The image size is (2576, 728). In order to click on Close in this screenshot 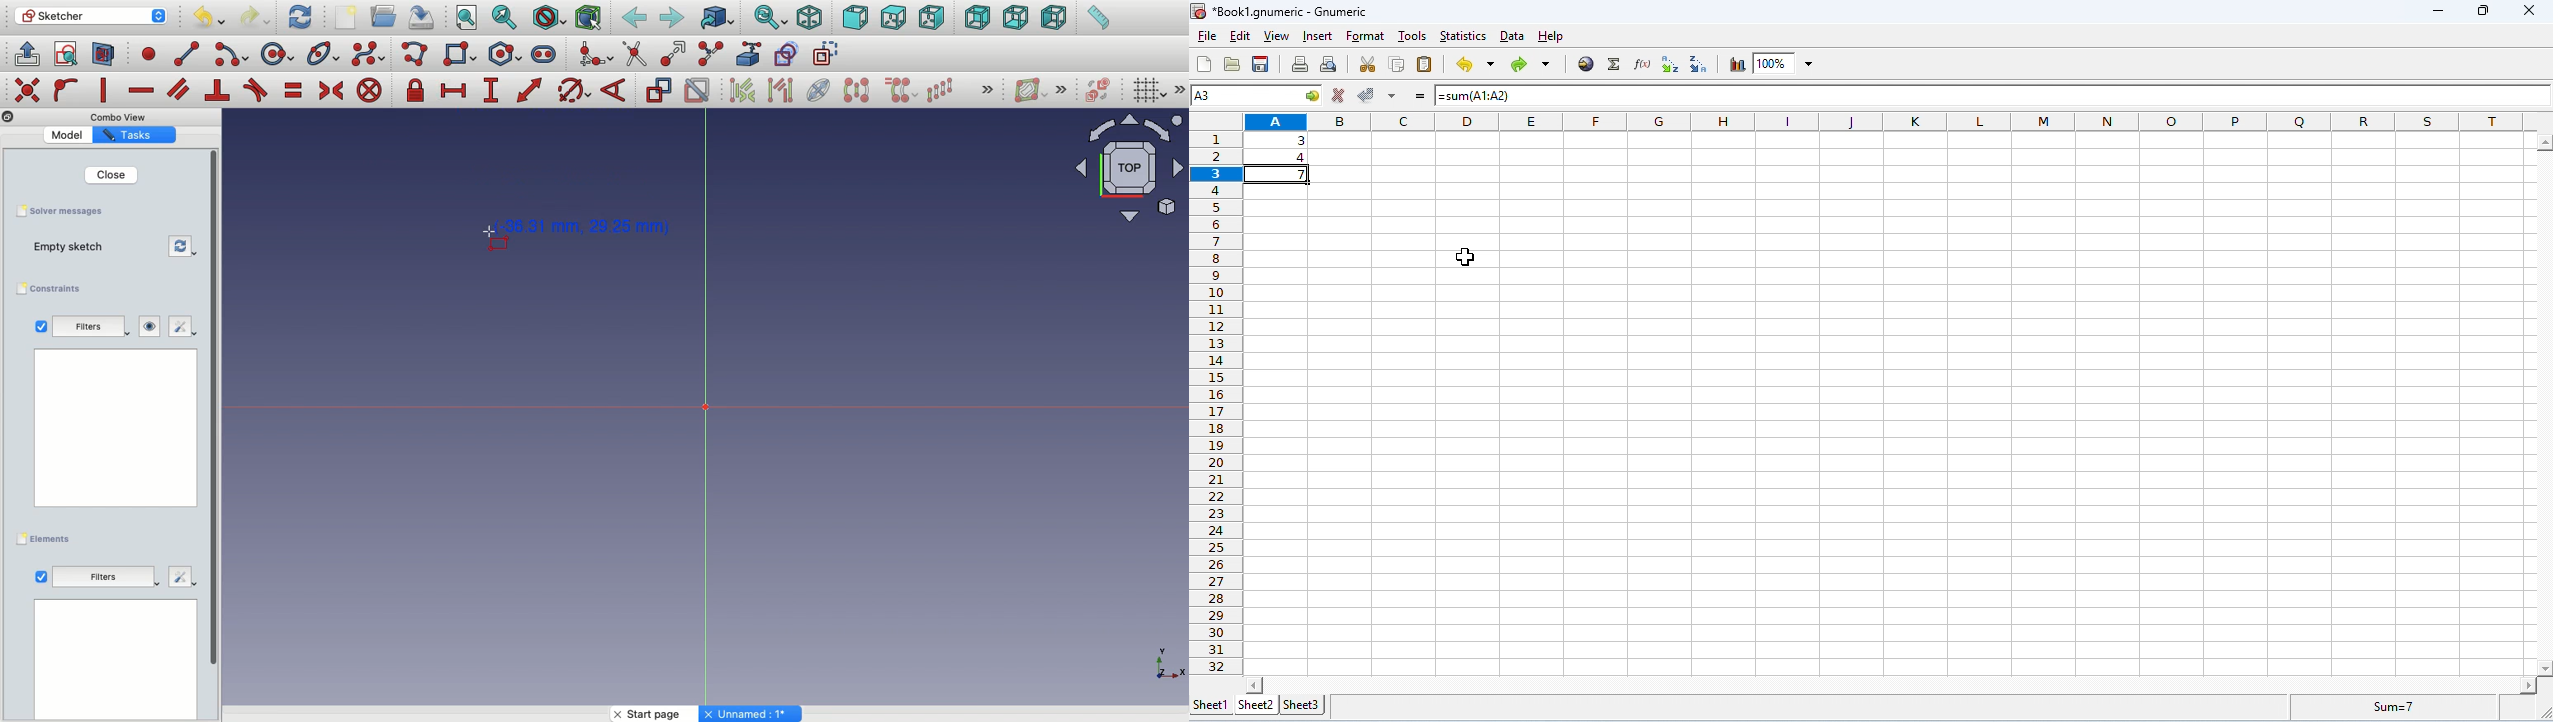, I will do `click(110, 174)`.